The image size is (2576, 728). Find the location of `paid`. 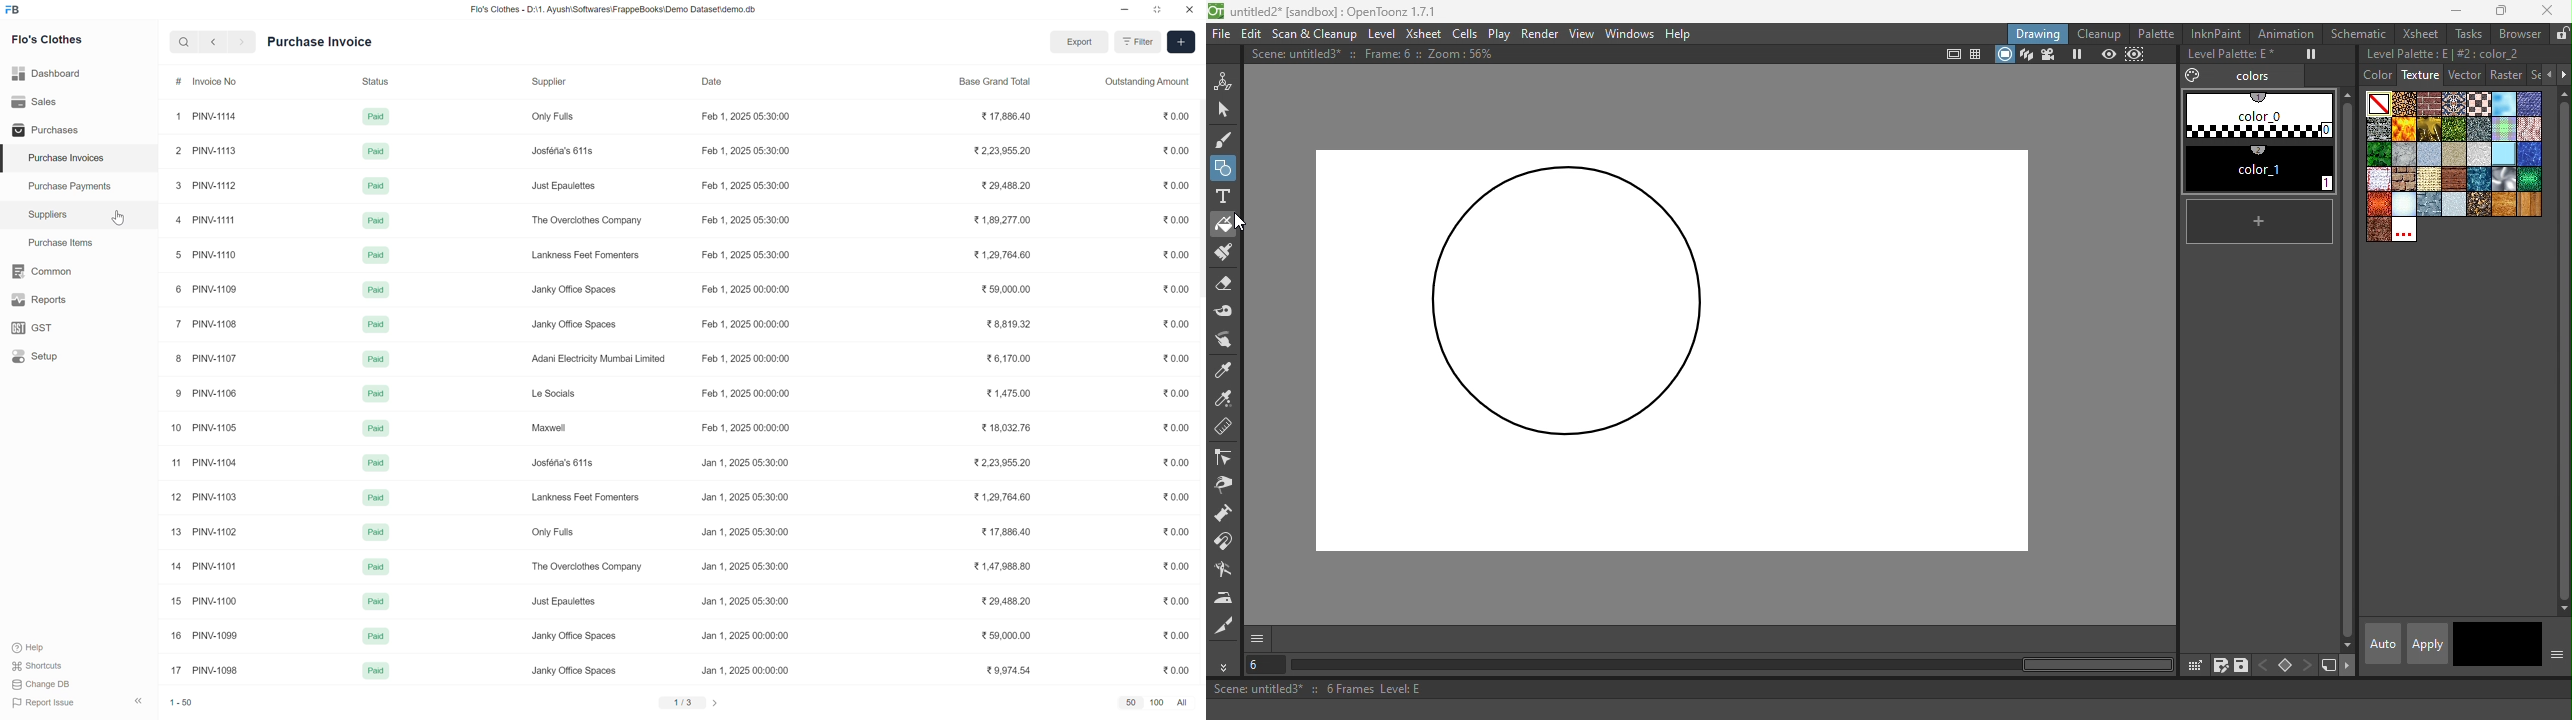

paid is located at coordinates (375, 427).